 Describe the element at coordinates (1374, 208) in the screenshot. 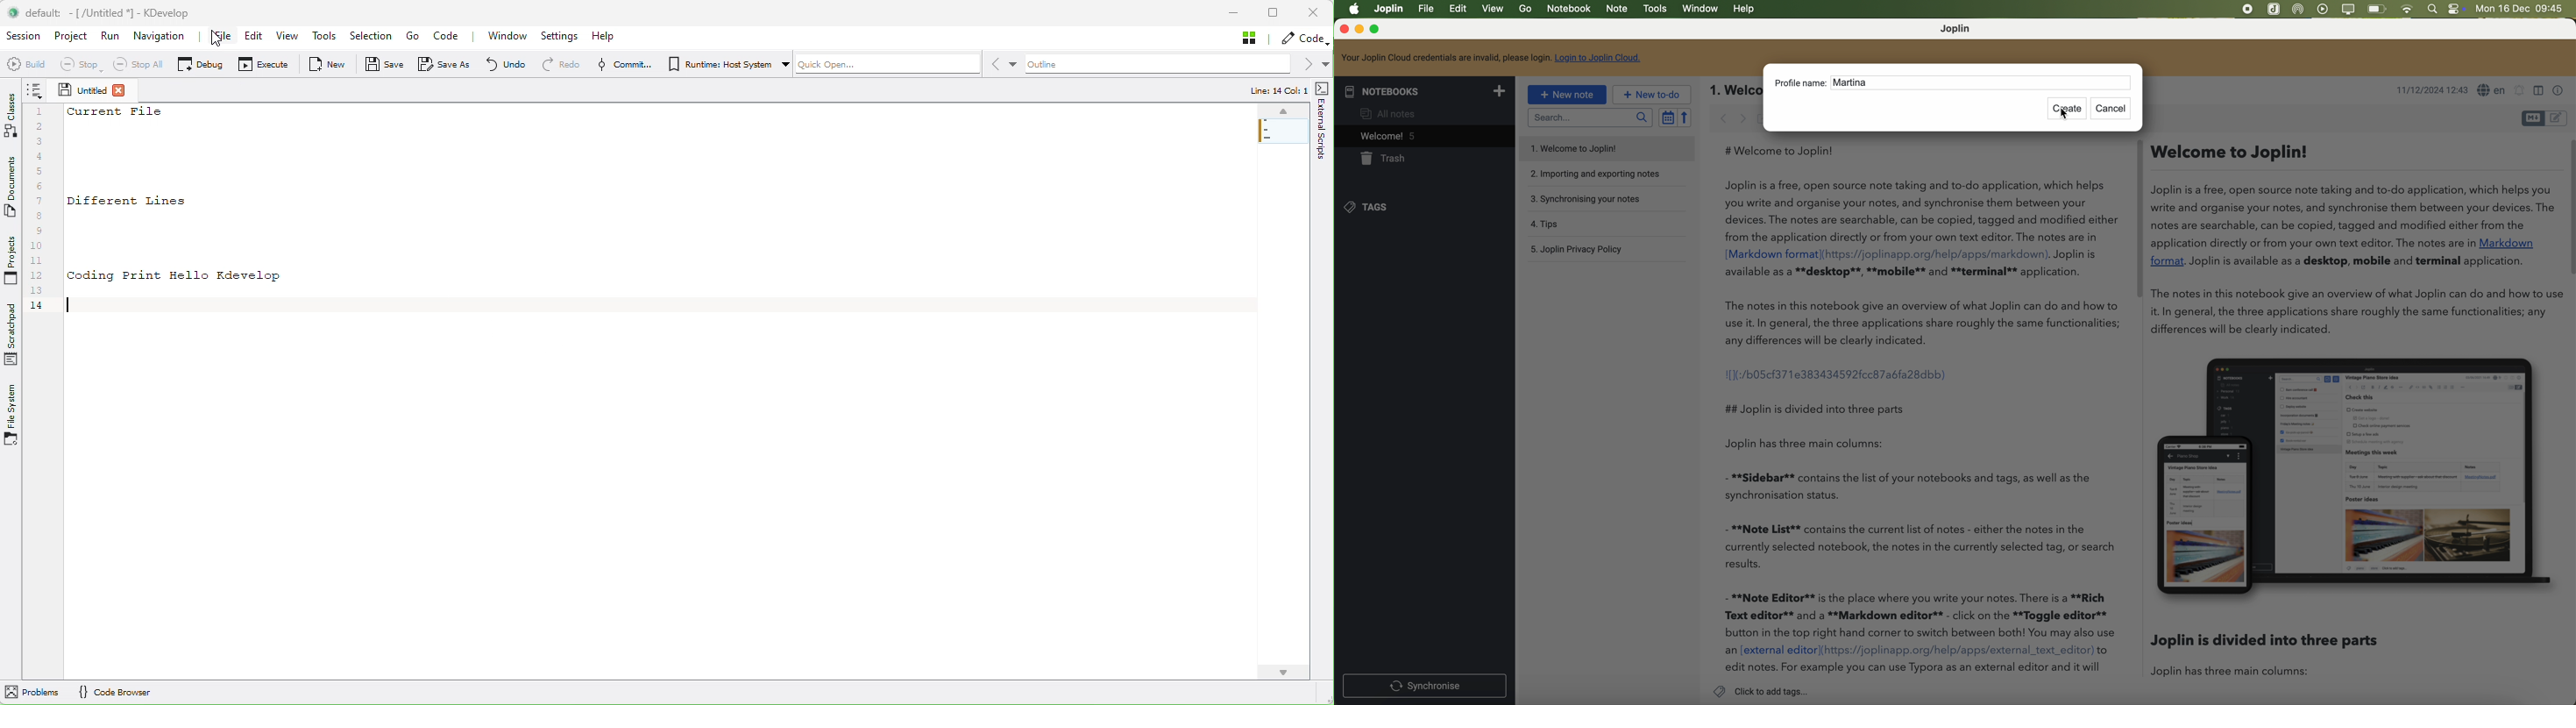

I see `tags` at that location.